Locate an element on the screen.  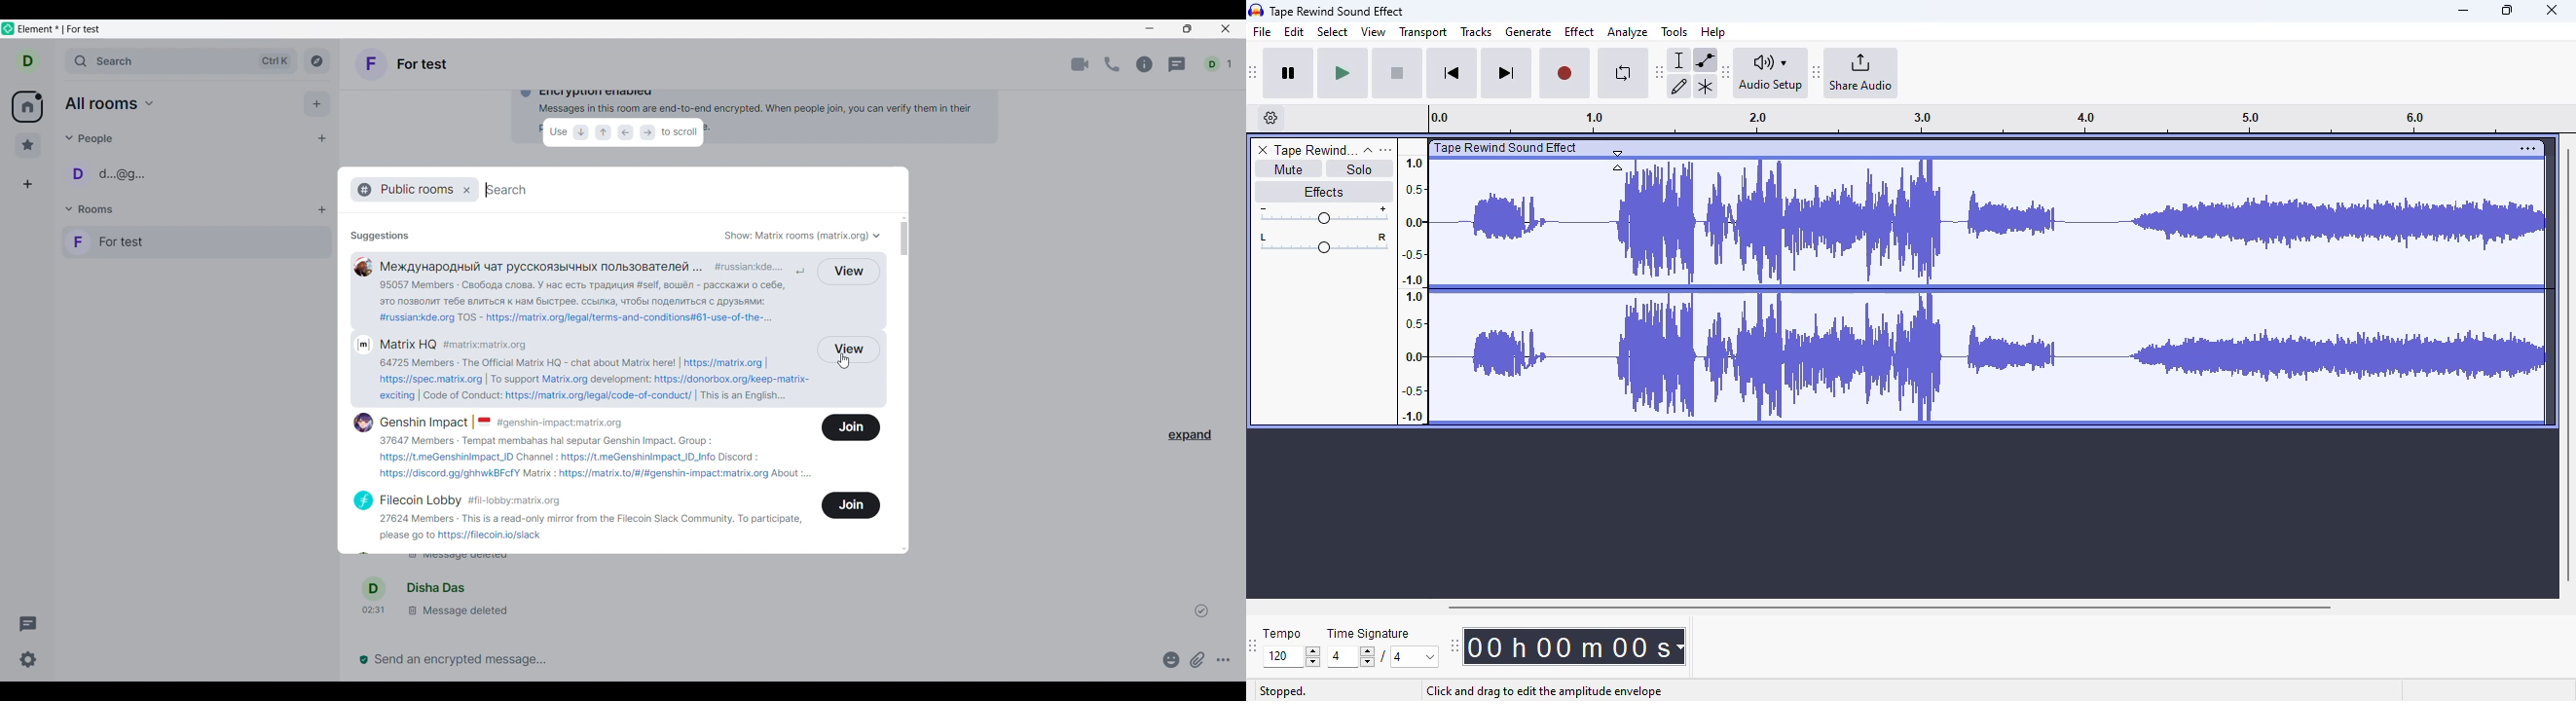
Close interface is located at coordinates (1225, 29).